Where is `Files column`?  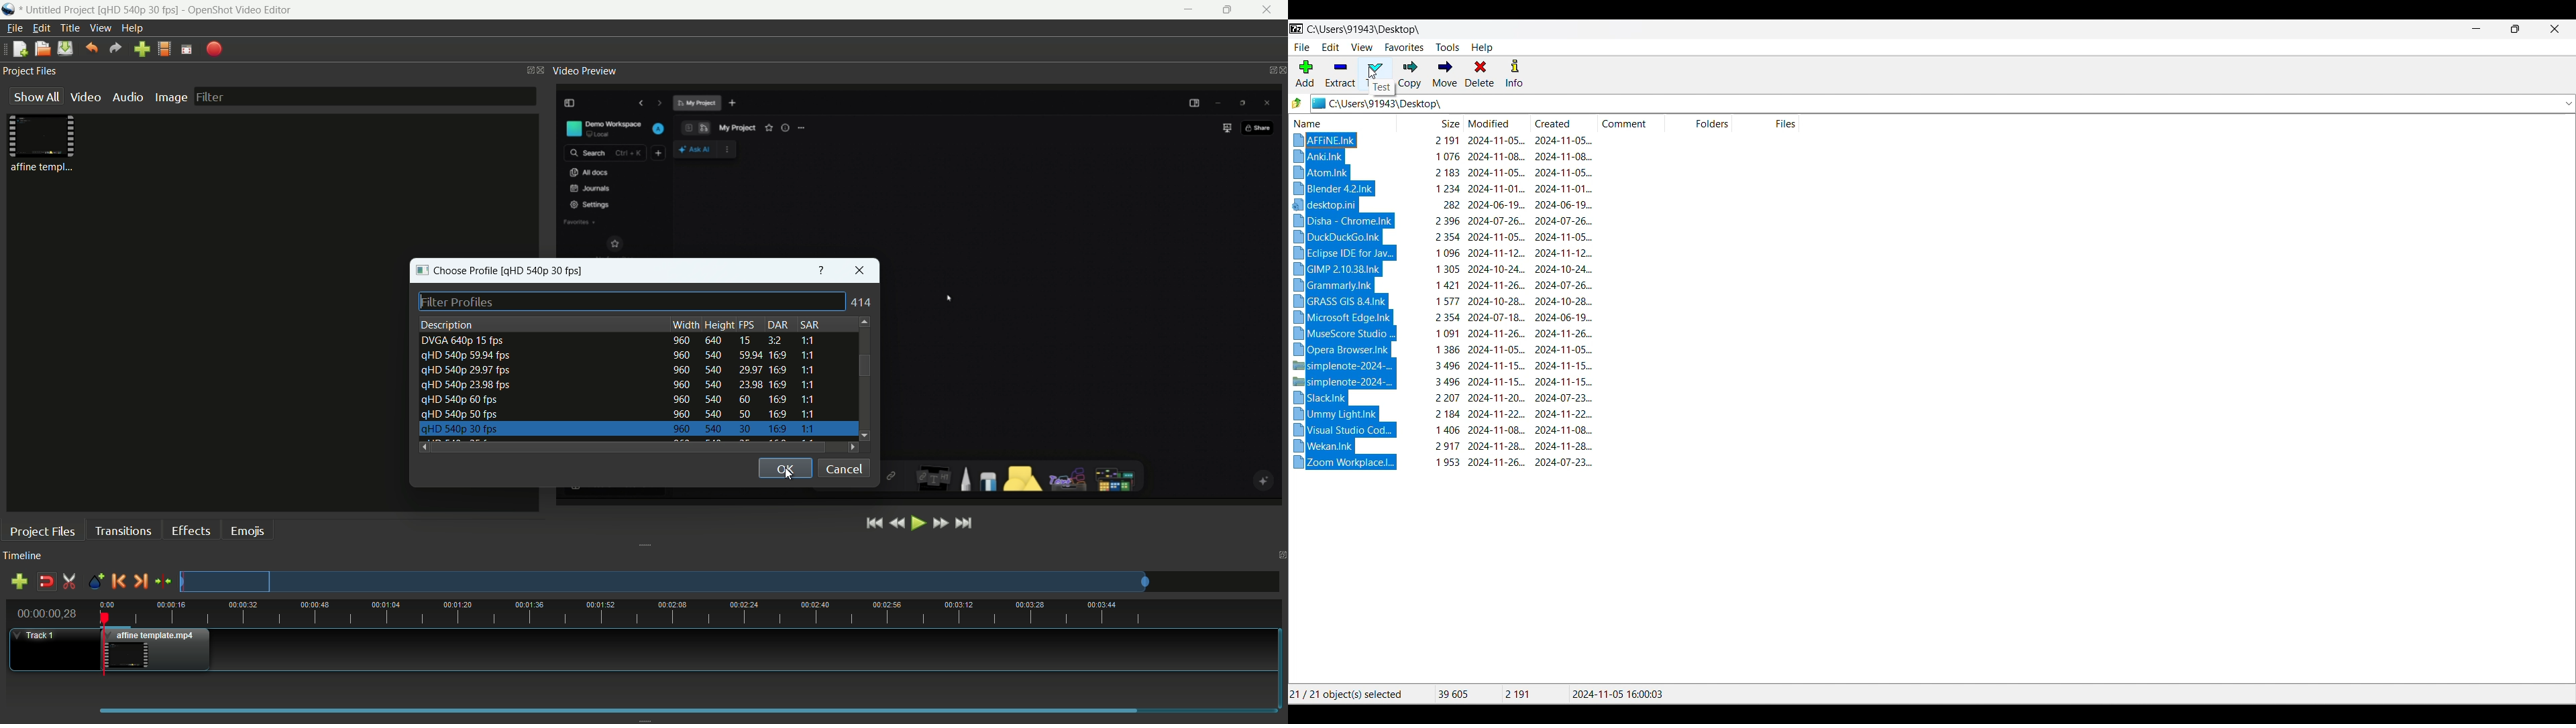 Files column is located at coordinates (1766, 123).